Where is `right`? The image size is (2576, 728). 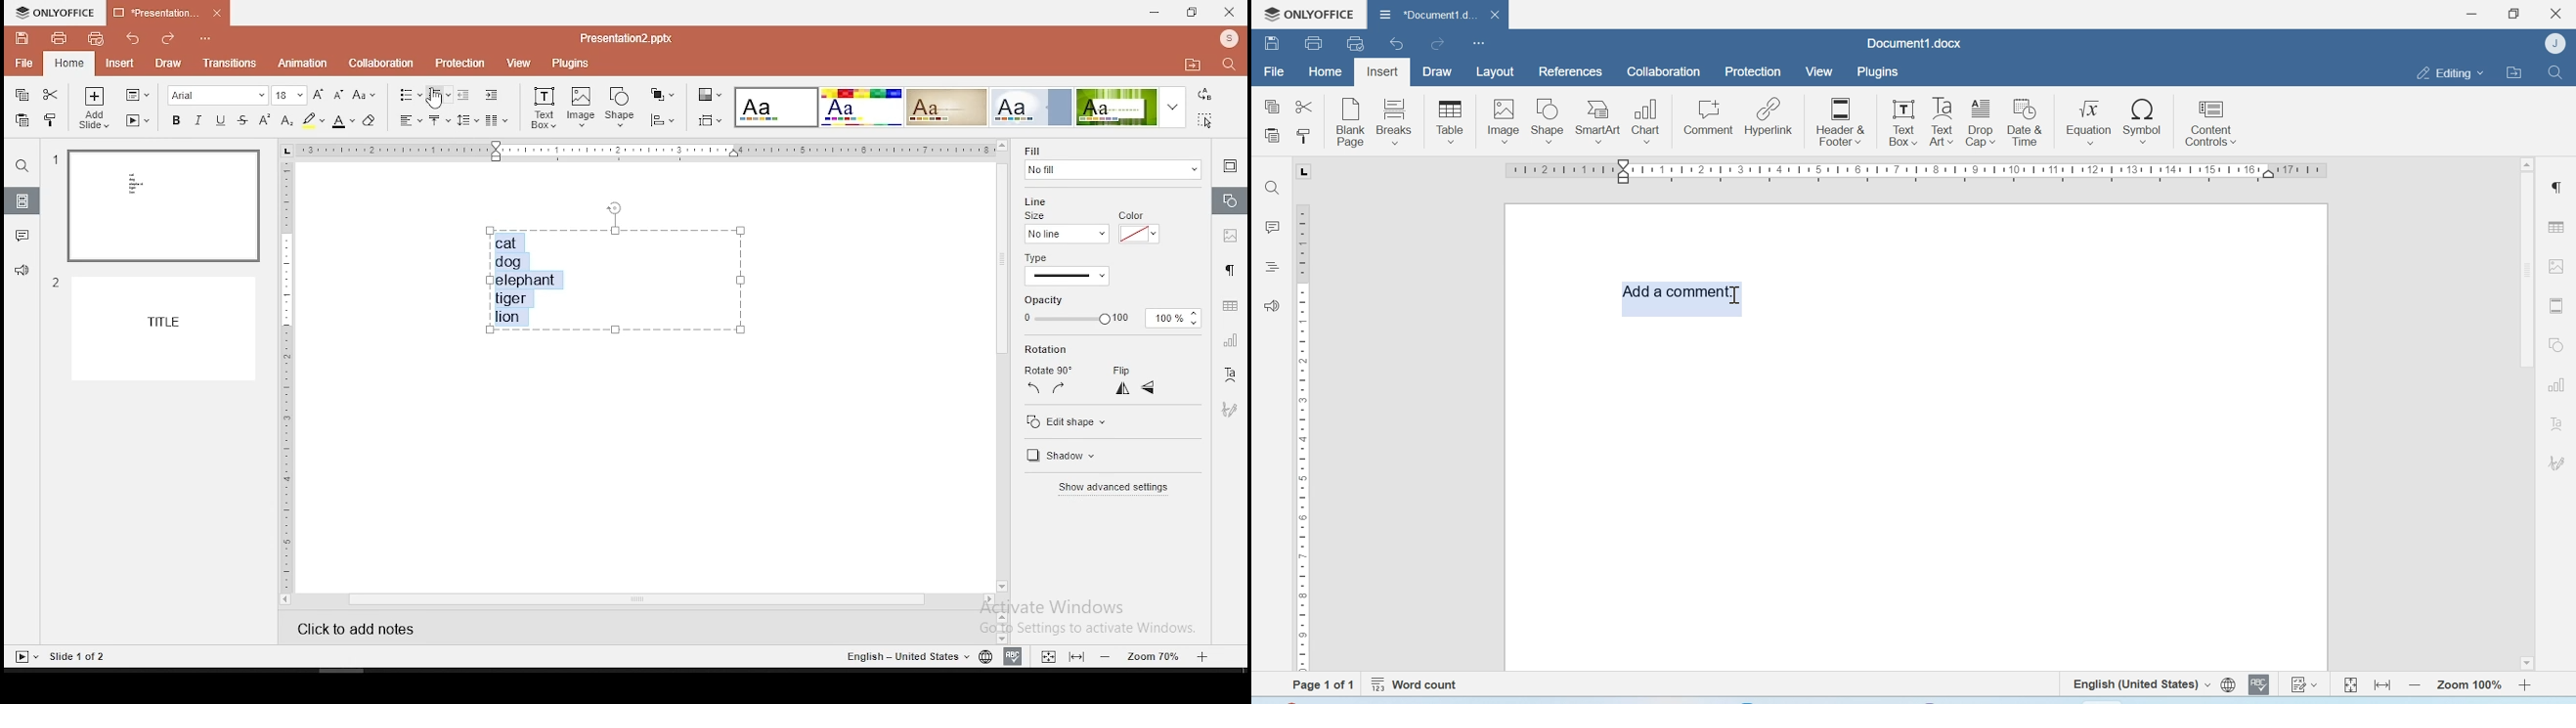 right is located at coordinates (1060, 391).